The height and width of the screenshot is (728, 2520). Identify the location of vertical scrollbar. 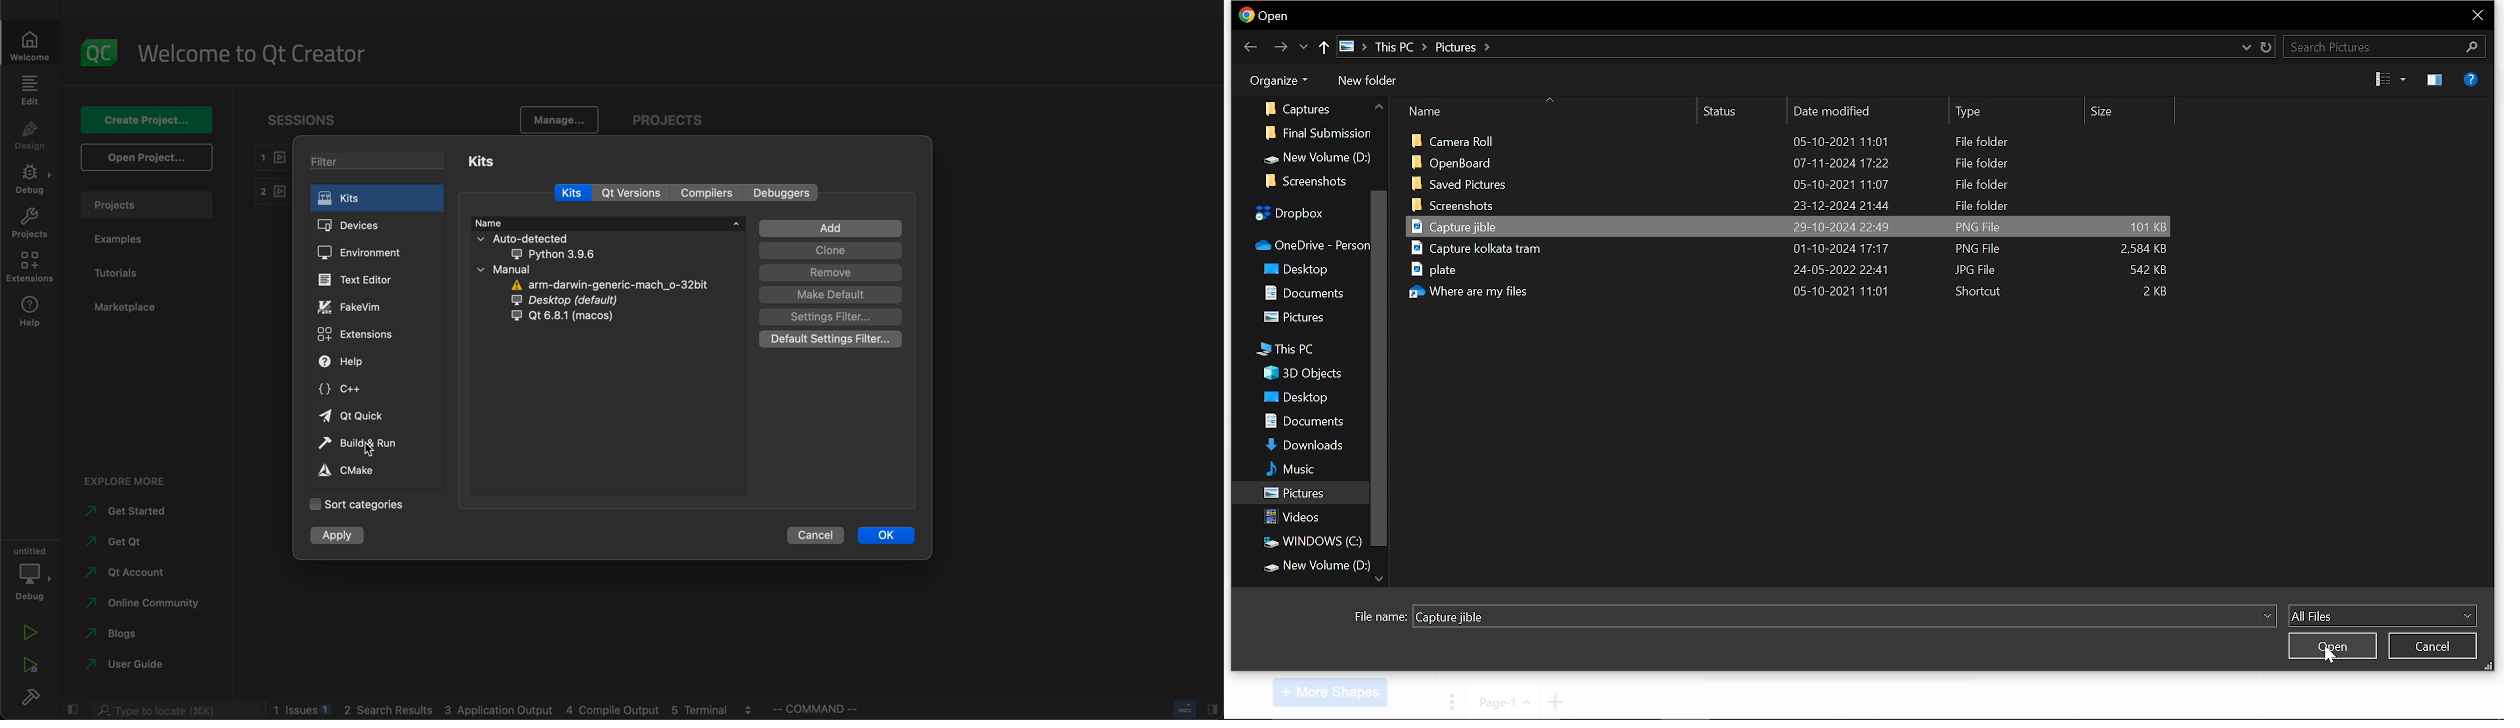
(1378, 371).